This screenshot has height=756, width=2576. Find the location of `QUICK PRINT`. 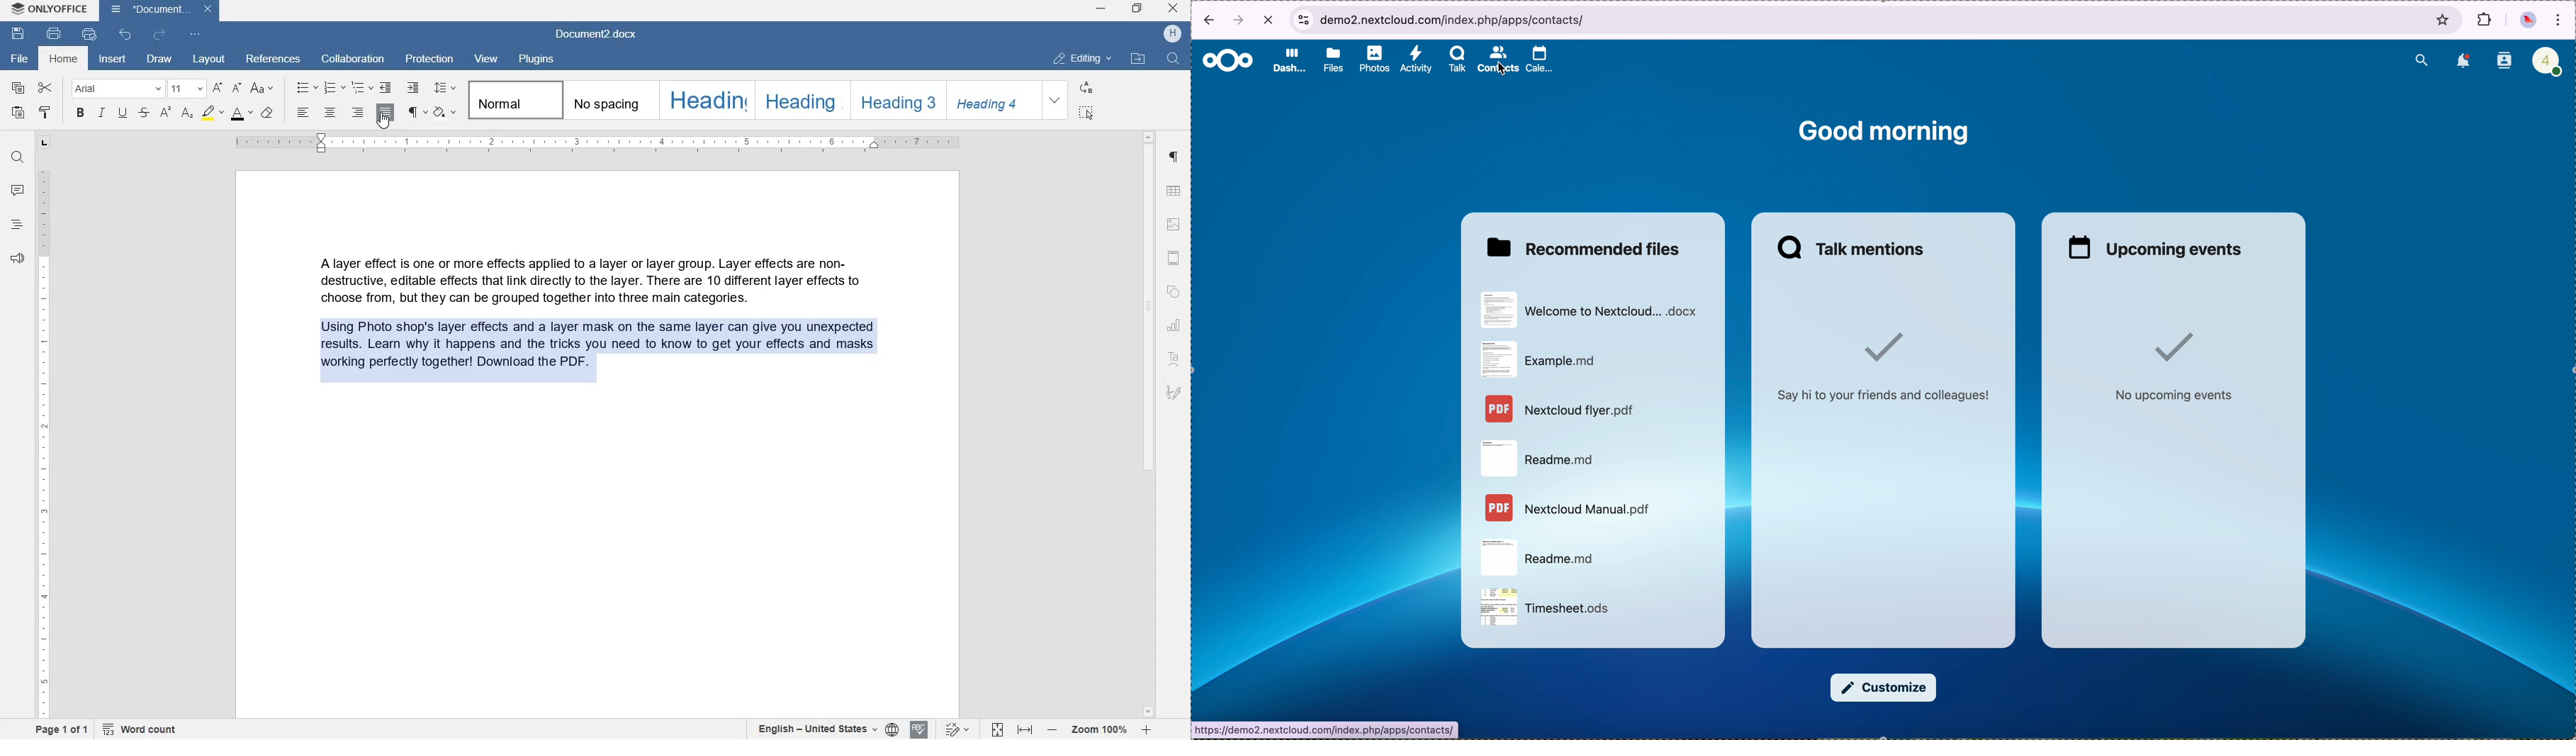

QUICK PRINT is located at coordinates (89, 33).